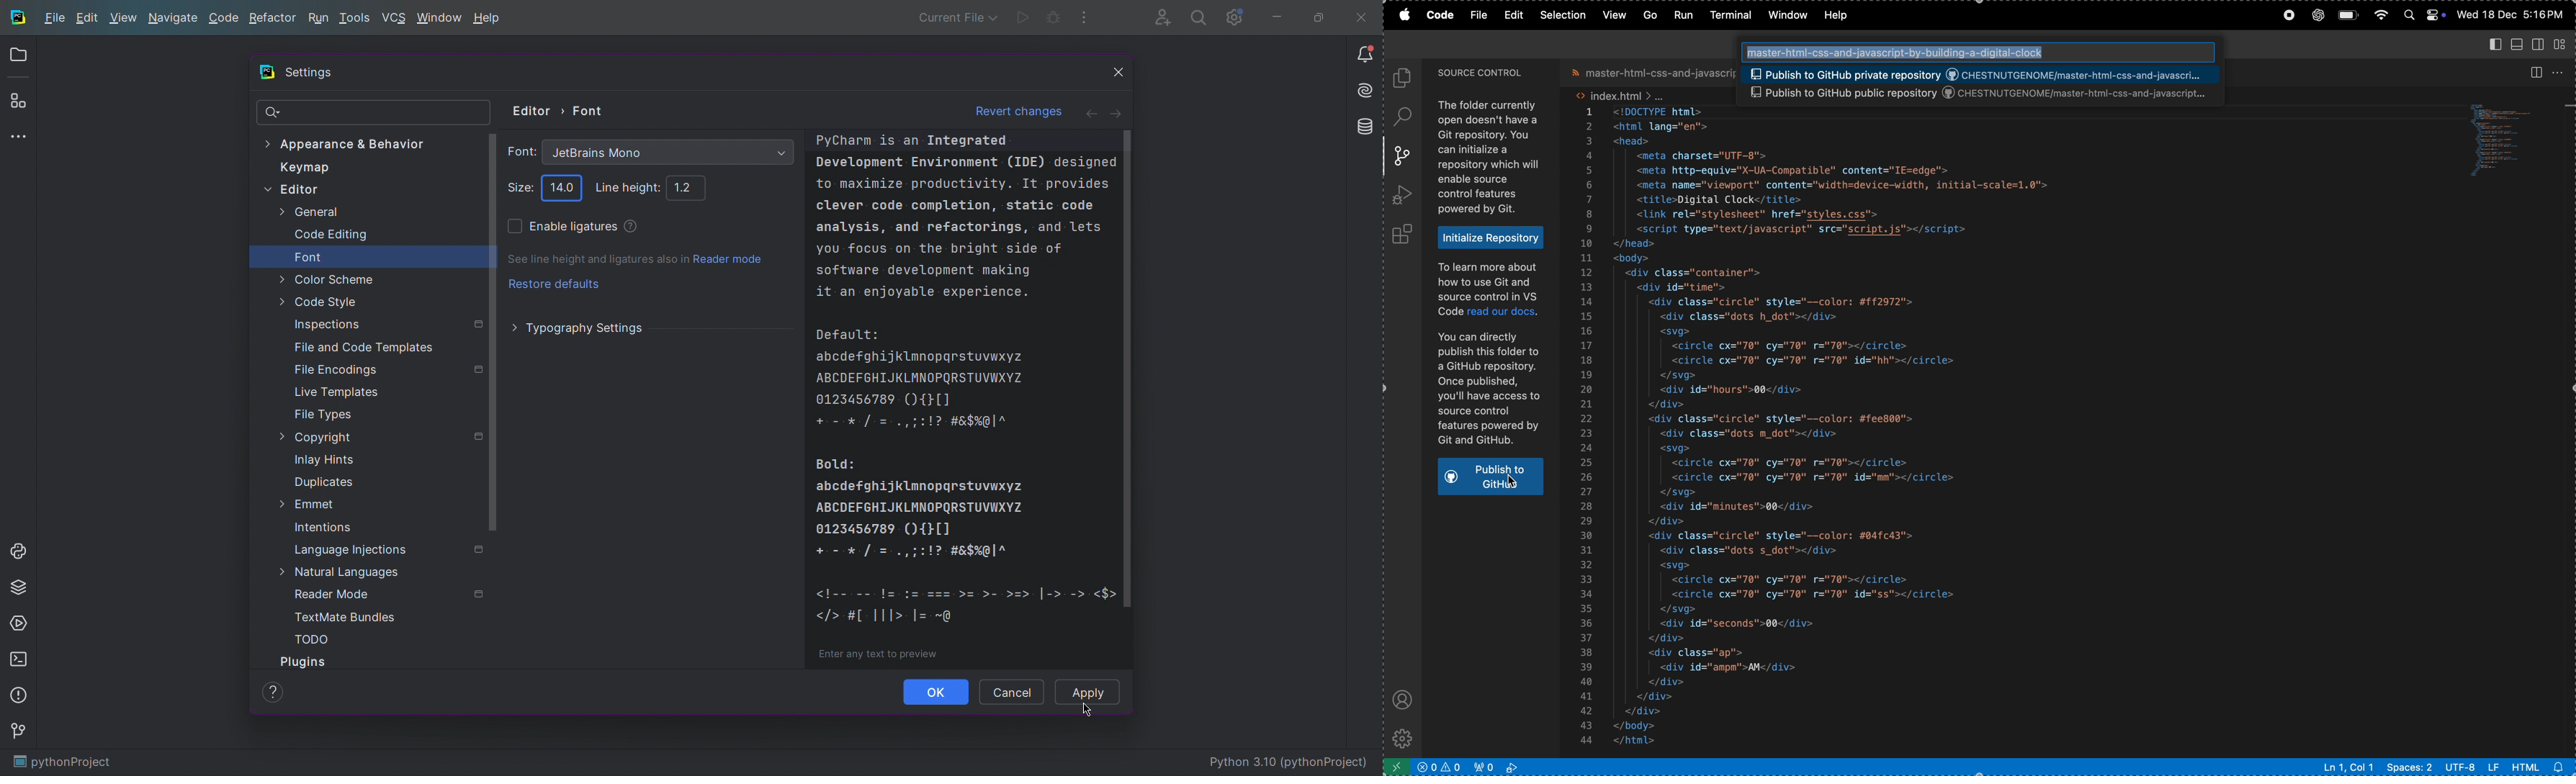  Describe the element at coordinates (331, 235) in the screenshot. I see `Code Editing` at that location.